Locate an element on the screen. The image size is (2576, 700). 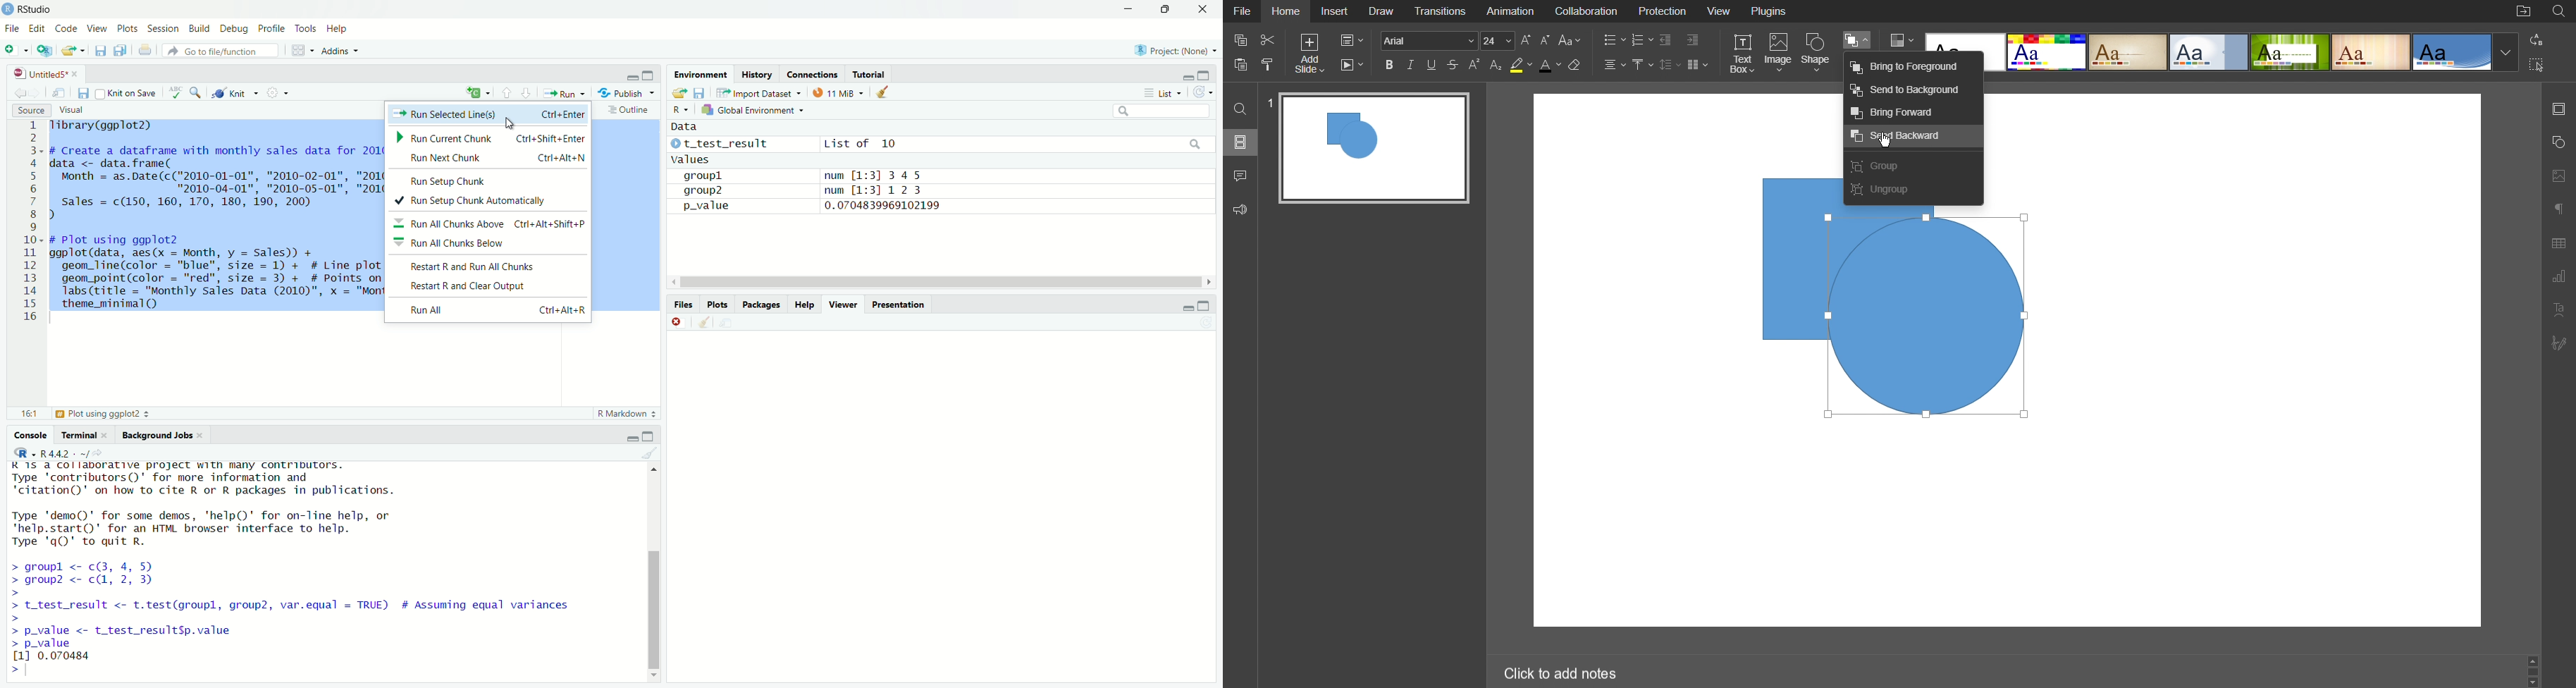
Background Jobs is located at coordinates (164, 435).